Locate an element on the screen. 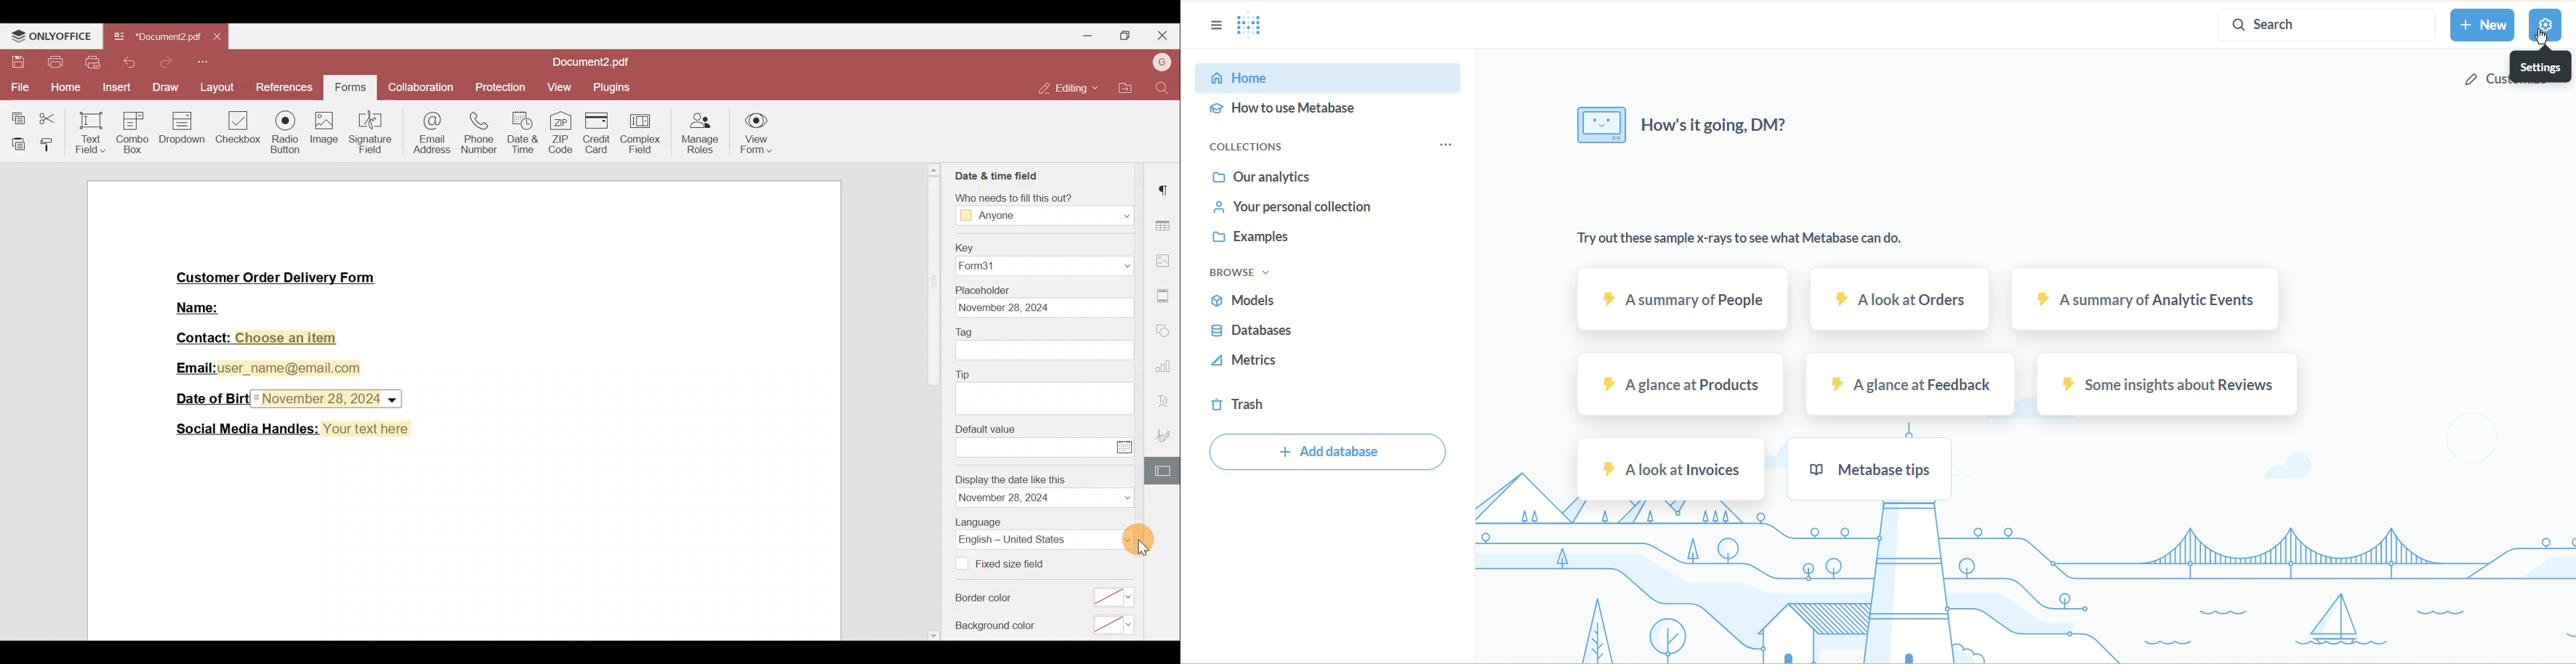 This screenshot has height=672, width=2576. Open file location is located at coordinates (1126, 89).